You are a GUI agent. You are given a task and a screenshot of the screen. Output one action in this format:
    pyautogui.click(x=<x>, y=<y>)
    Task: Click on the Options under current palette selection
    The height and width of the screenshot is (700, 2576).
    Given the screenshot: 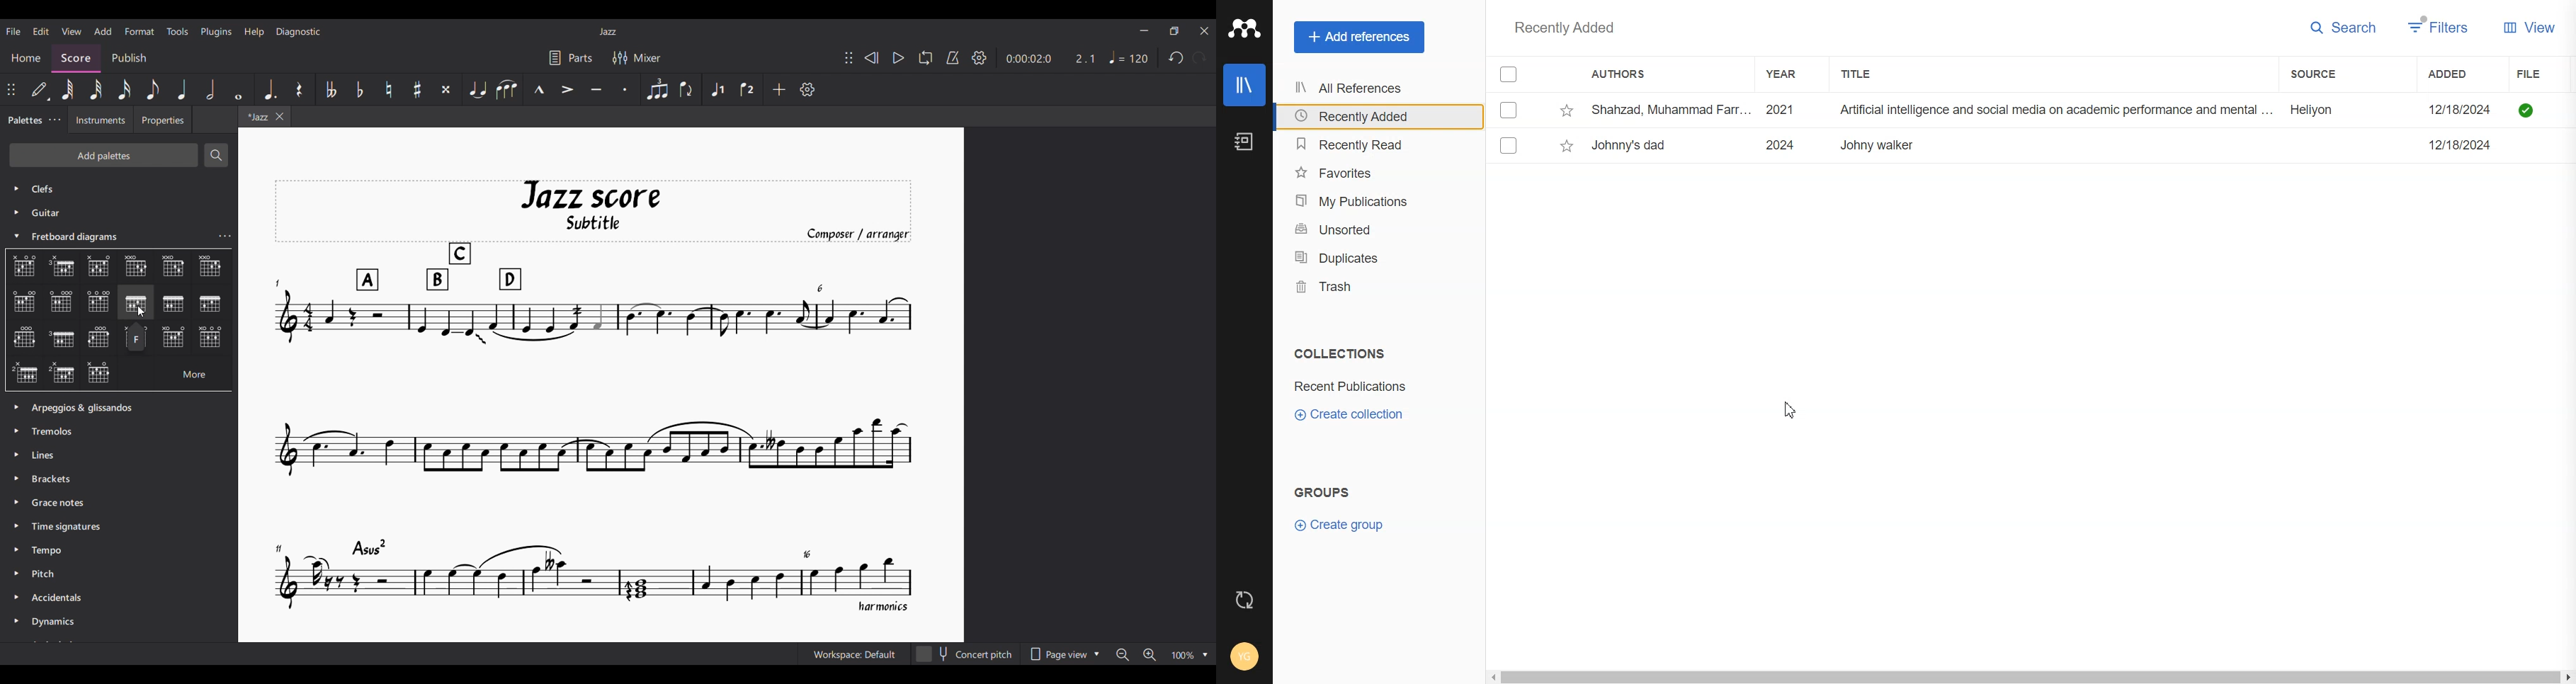 What is the action you would take?
    pyautogui.click(x=20, y=262)
    